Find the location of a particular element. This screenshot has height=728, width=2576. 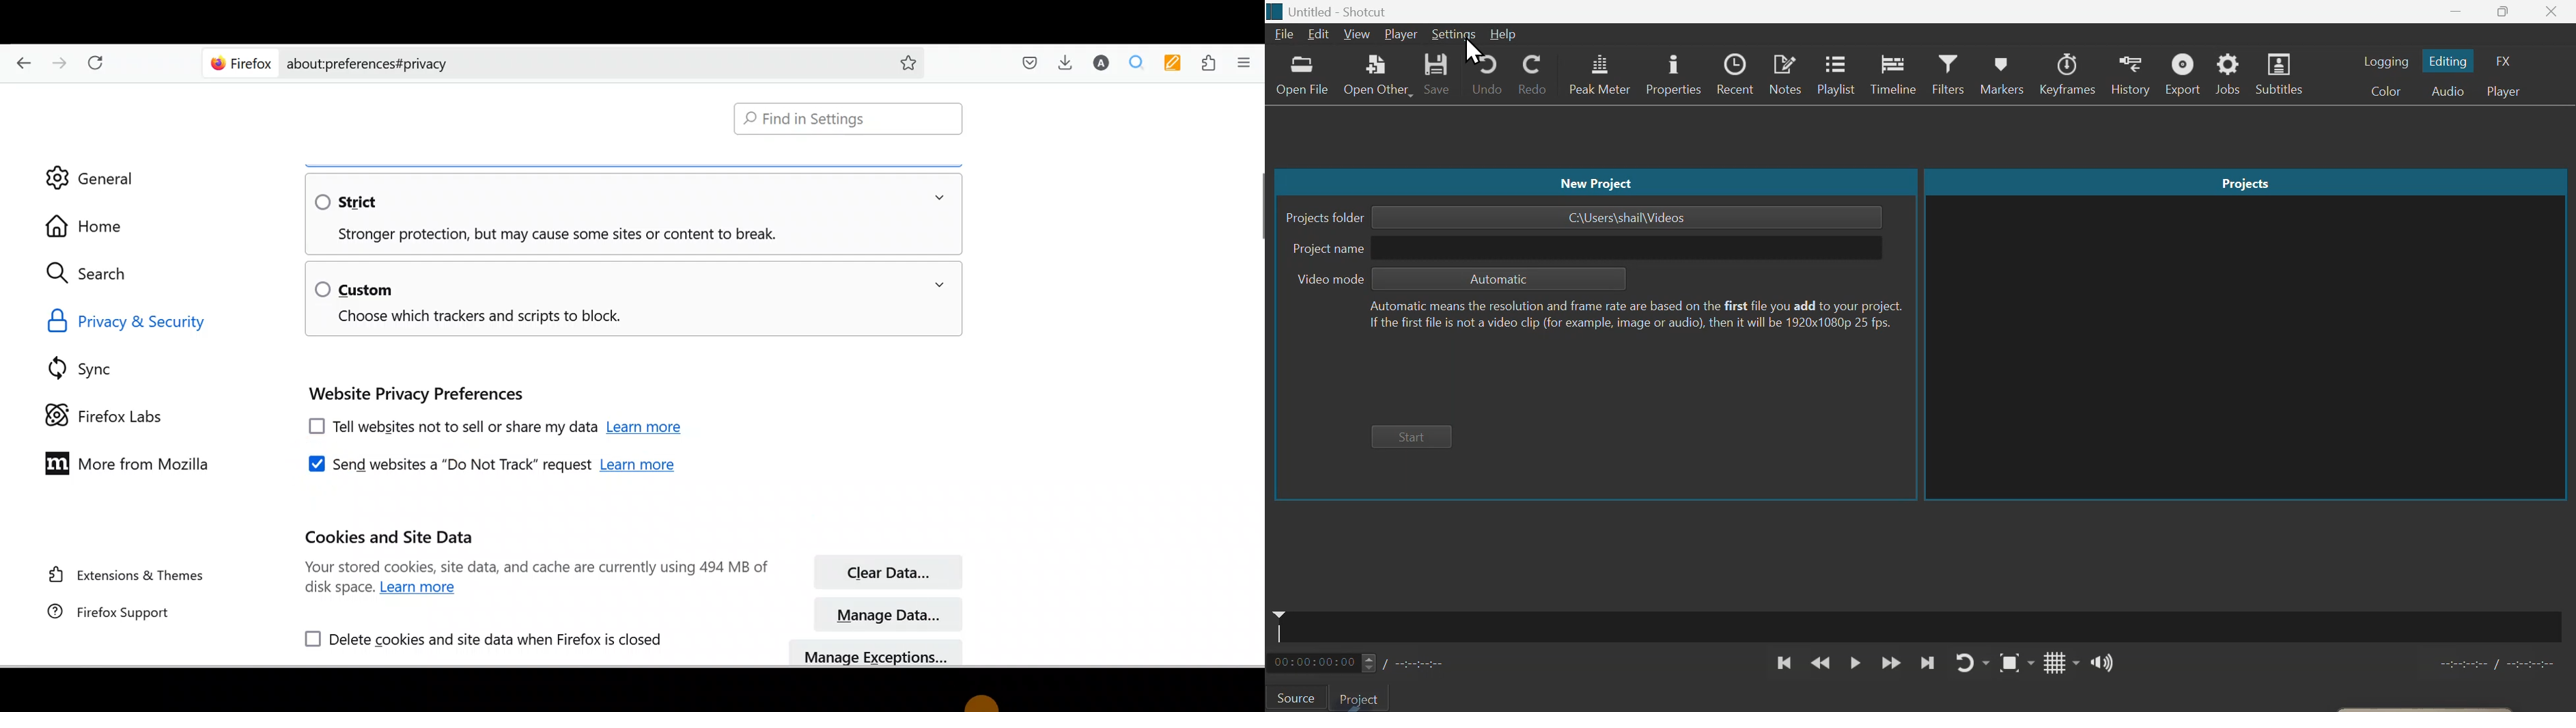

Open another is located at coordinates (1377, 79).